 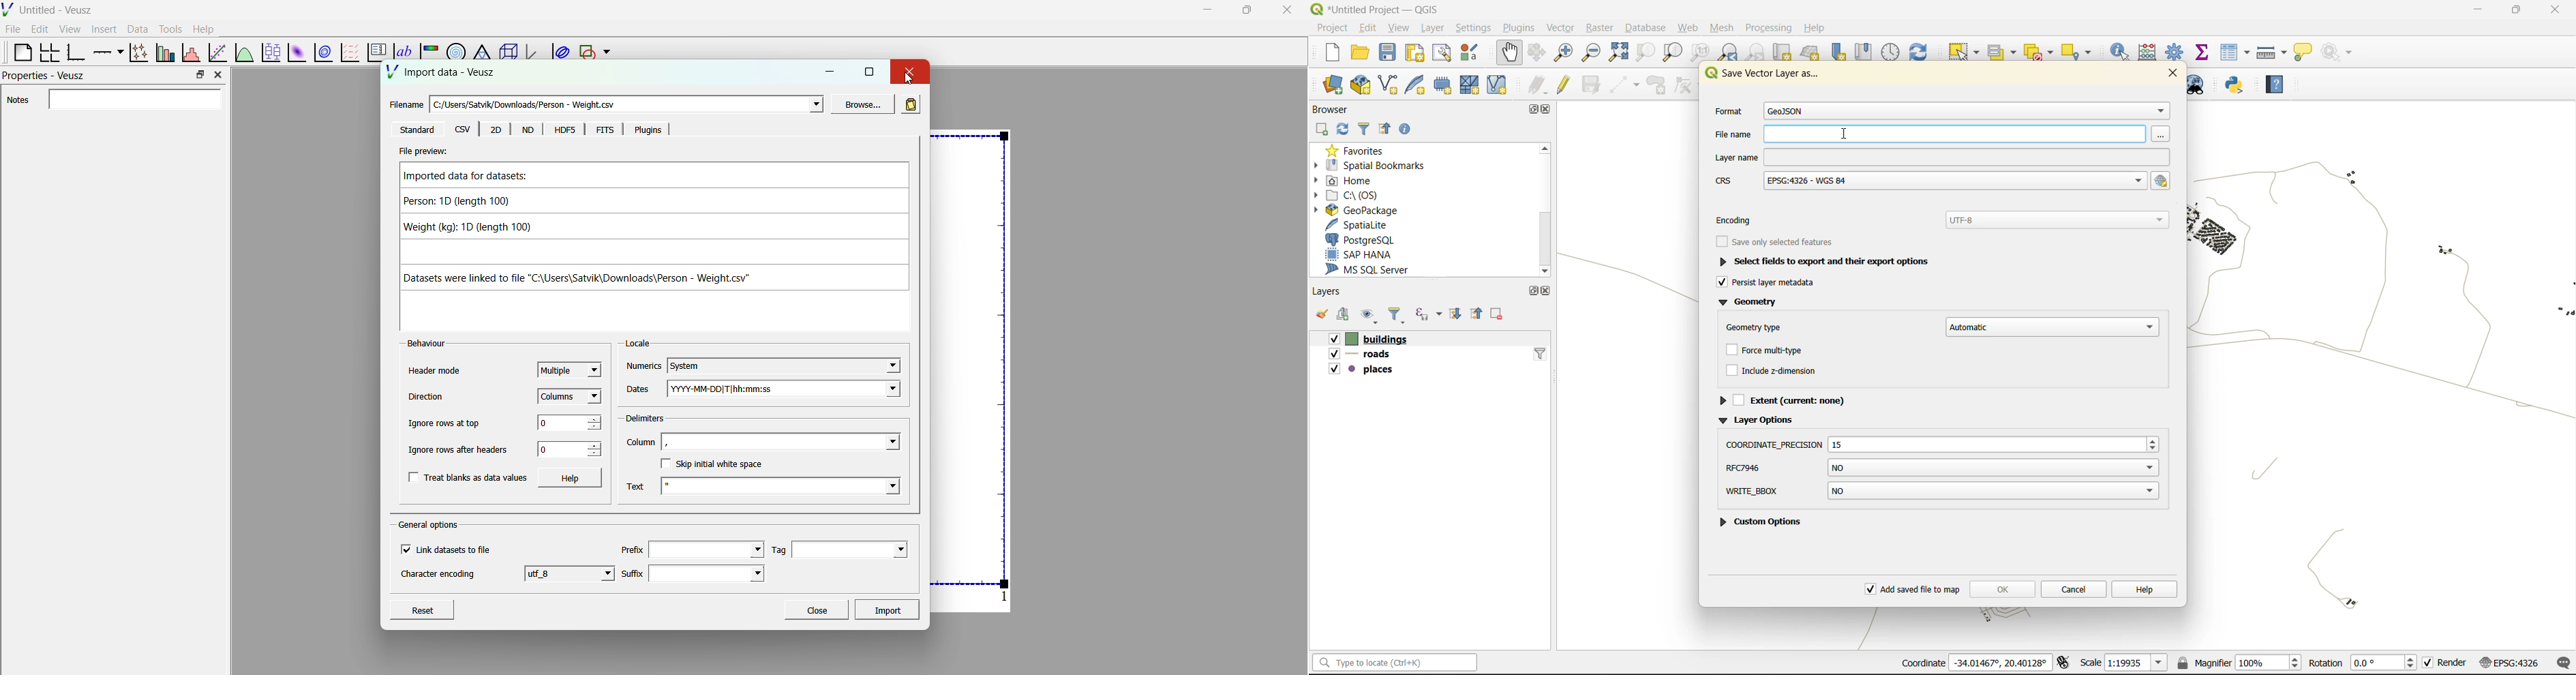 What do you see at coordinates (443, 74) in the screenshot?
I see `Import Data - Veusz` at bounding box center [443, 74].